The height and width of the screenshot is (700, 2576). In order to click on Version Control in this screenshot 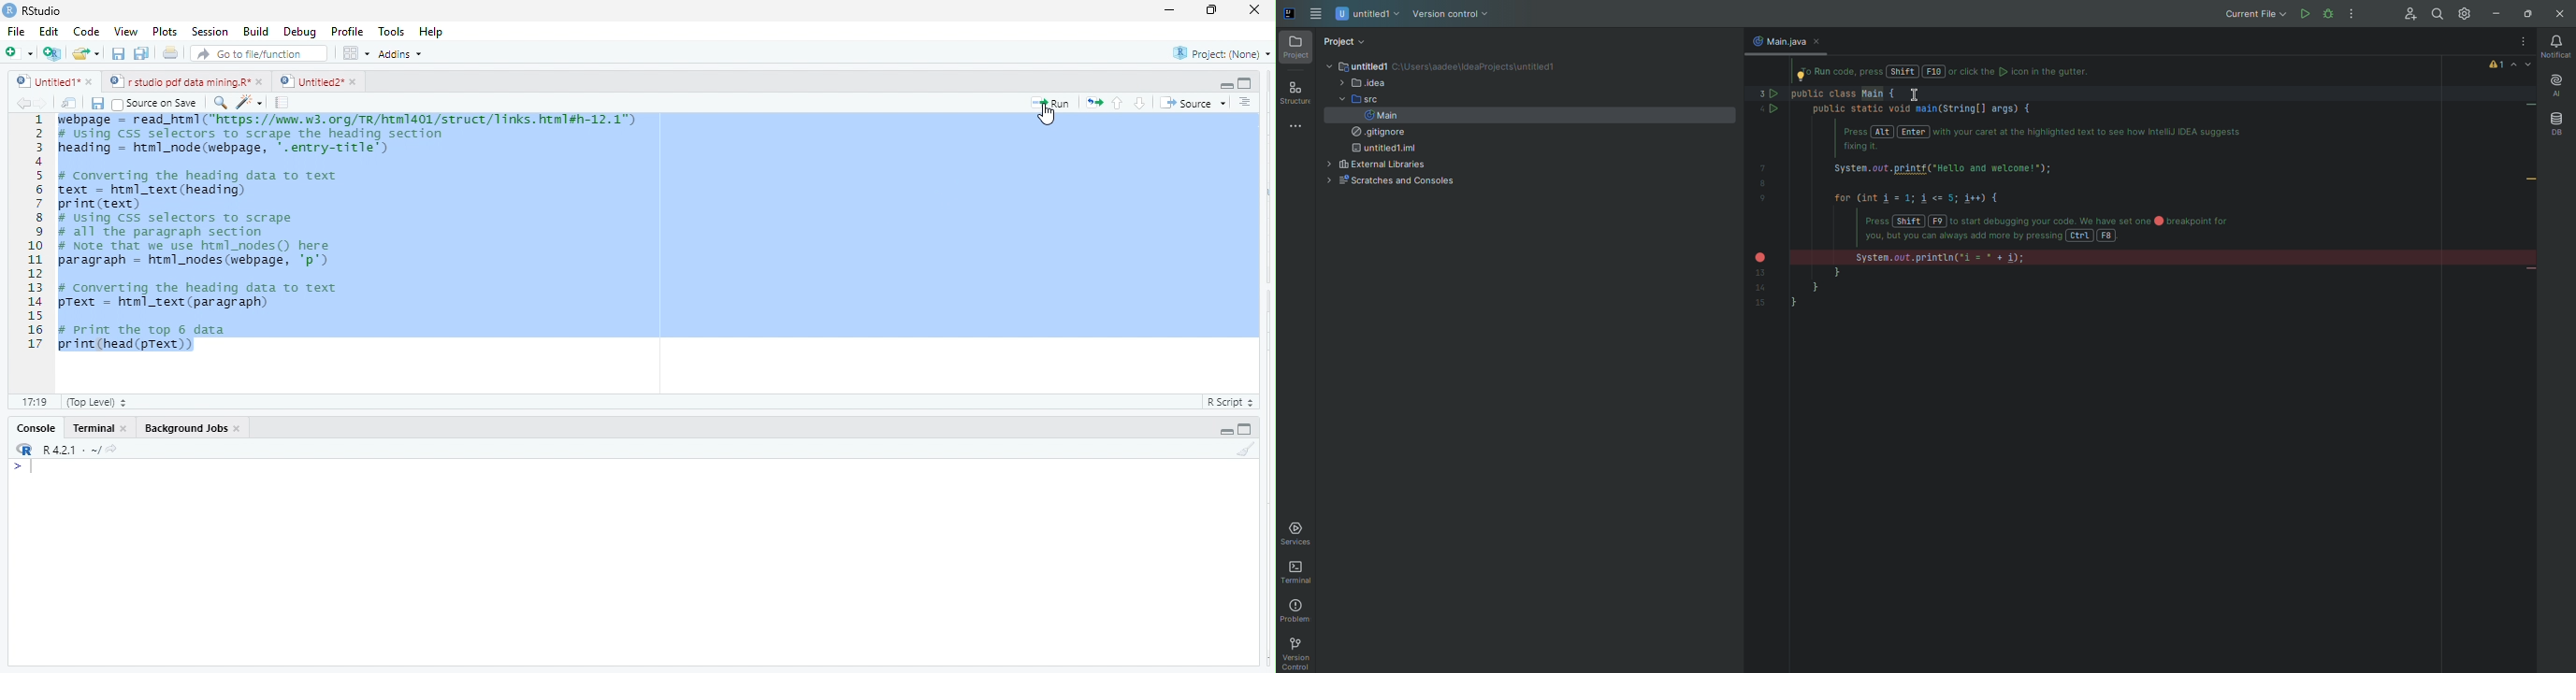, I will do `click(1451, 15)`.